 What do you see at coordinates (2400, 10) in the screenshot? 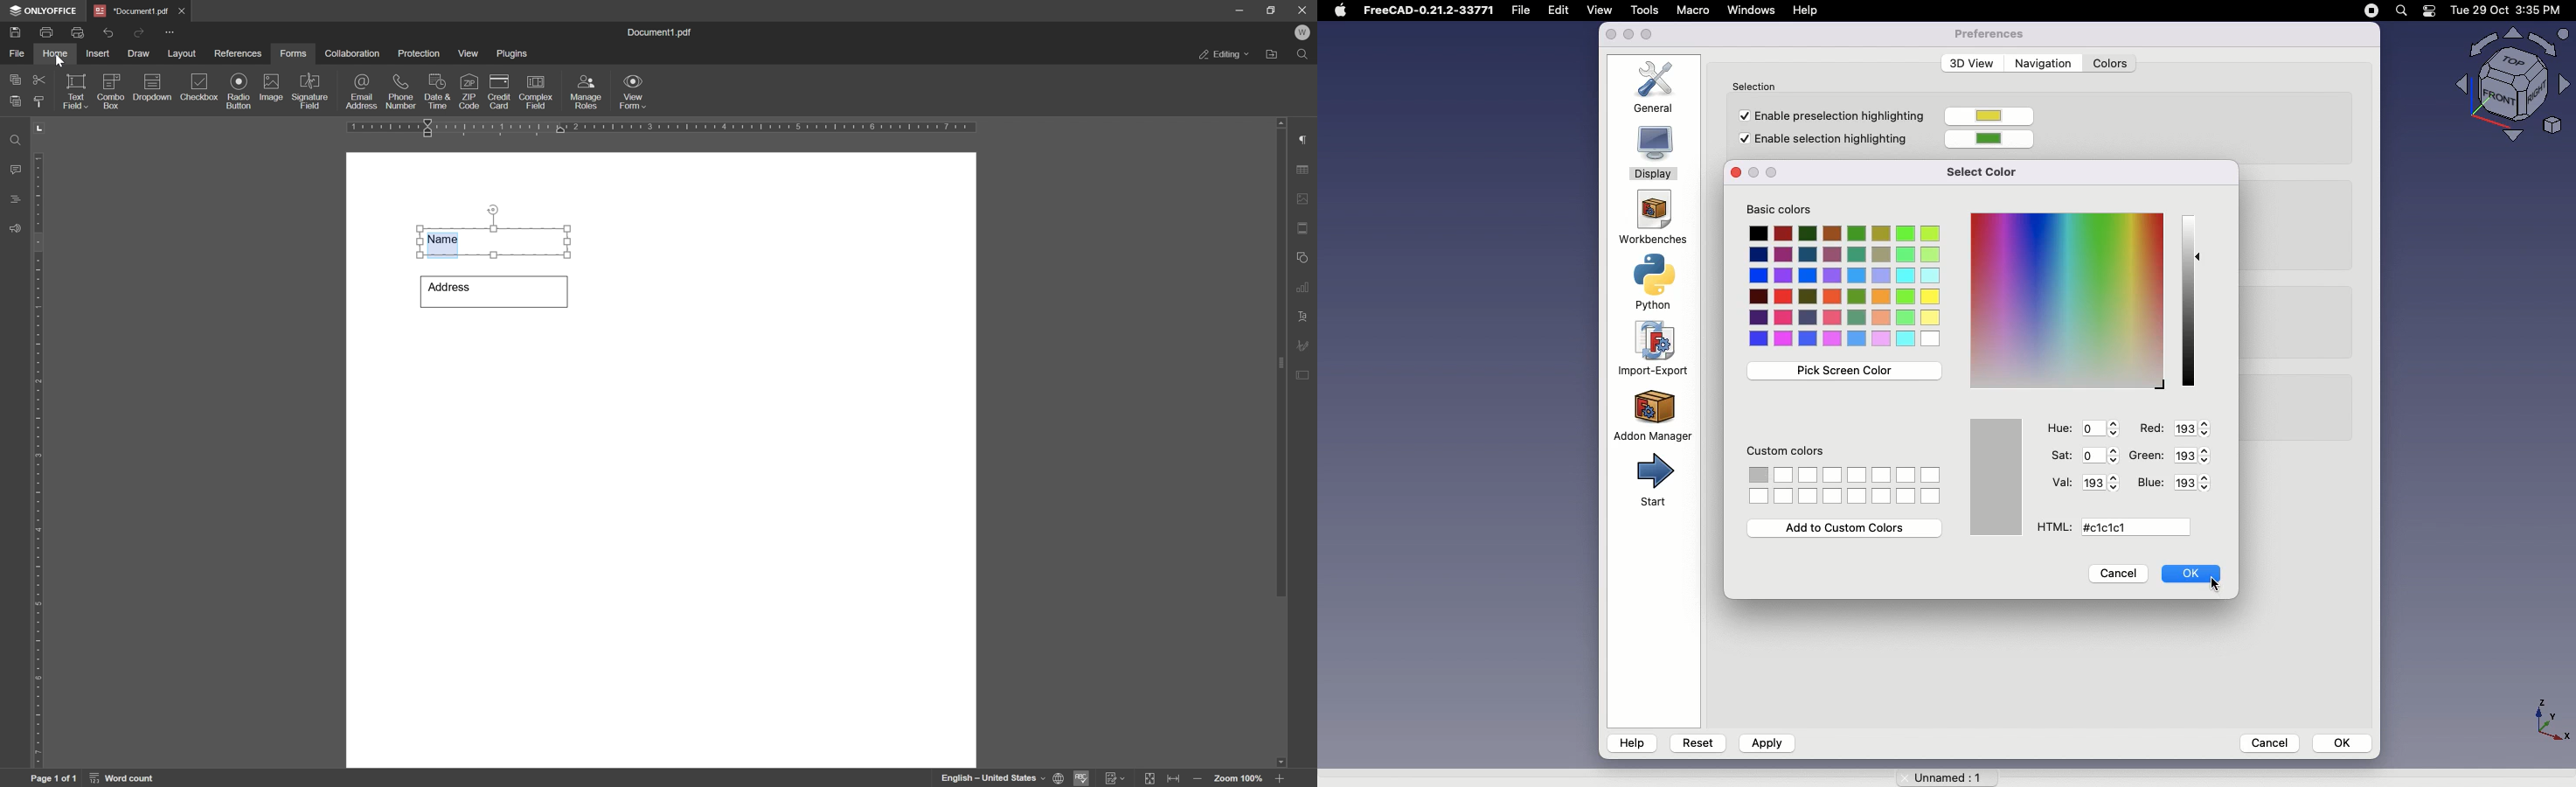
I see `search` at bounding box center [2400, 10].